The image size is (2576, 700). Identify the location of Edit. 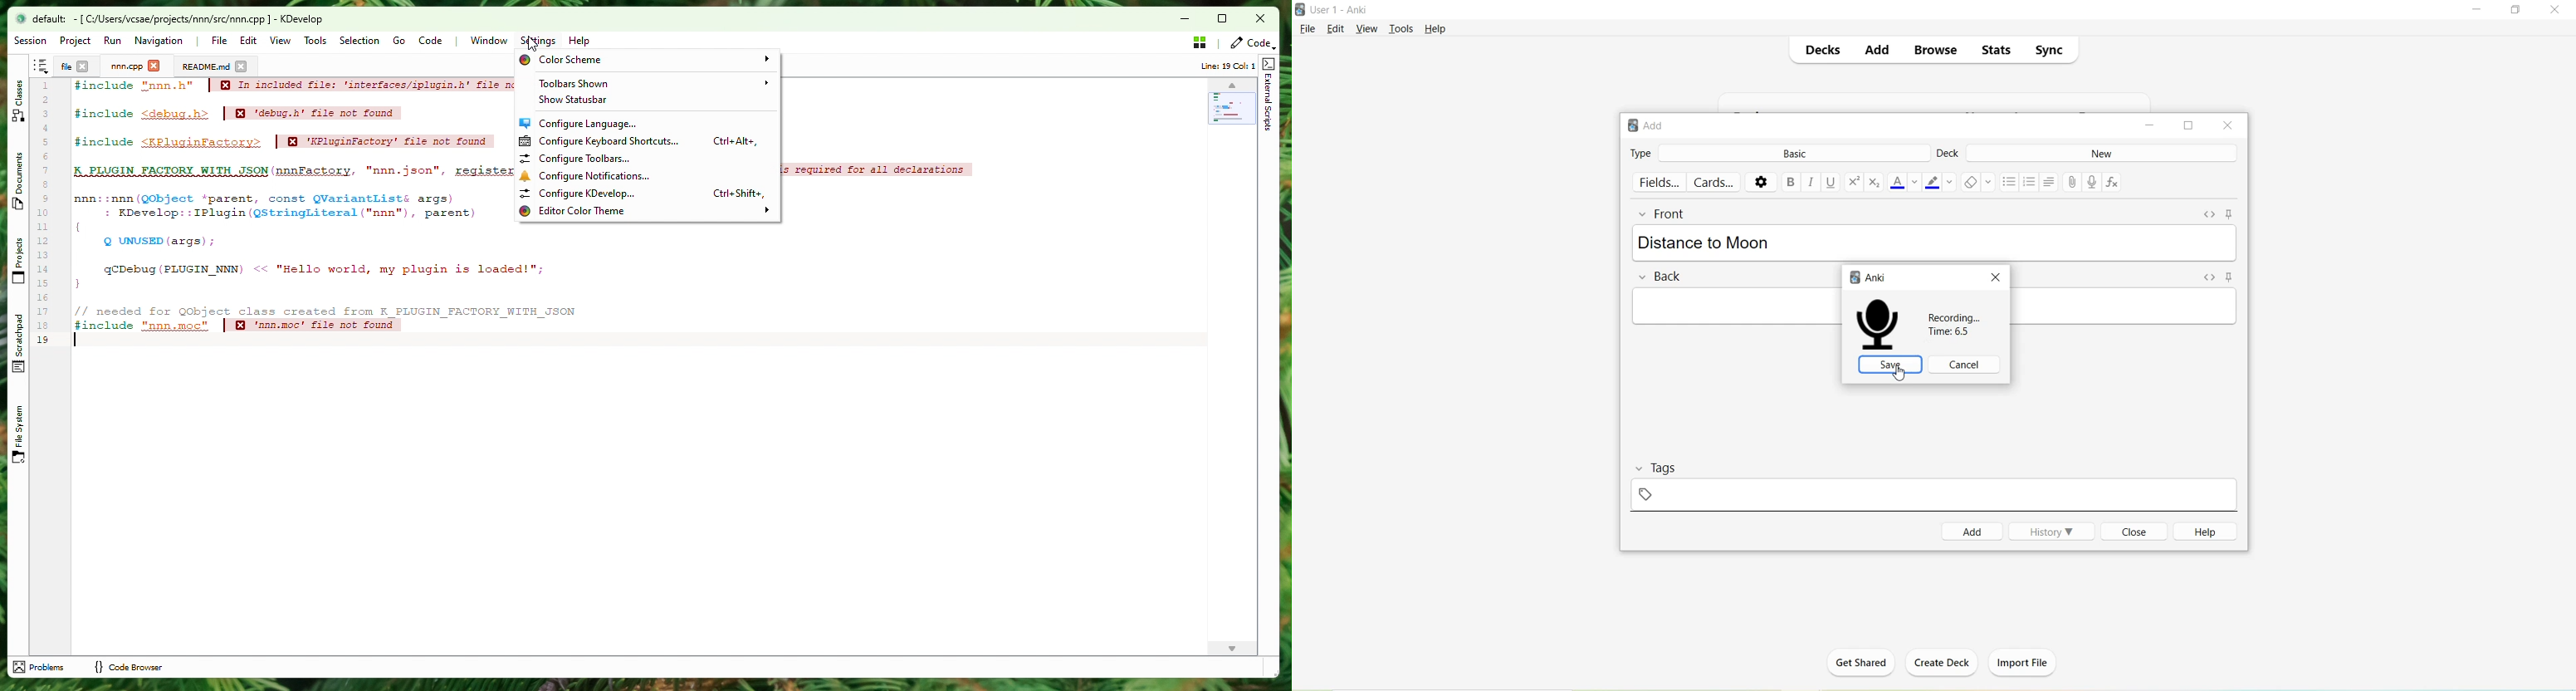
(1339, 29).